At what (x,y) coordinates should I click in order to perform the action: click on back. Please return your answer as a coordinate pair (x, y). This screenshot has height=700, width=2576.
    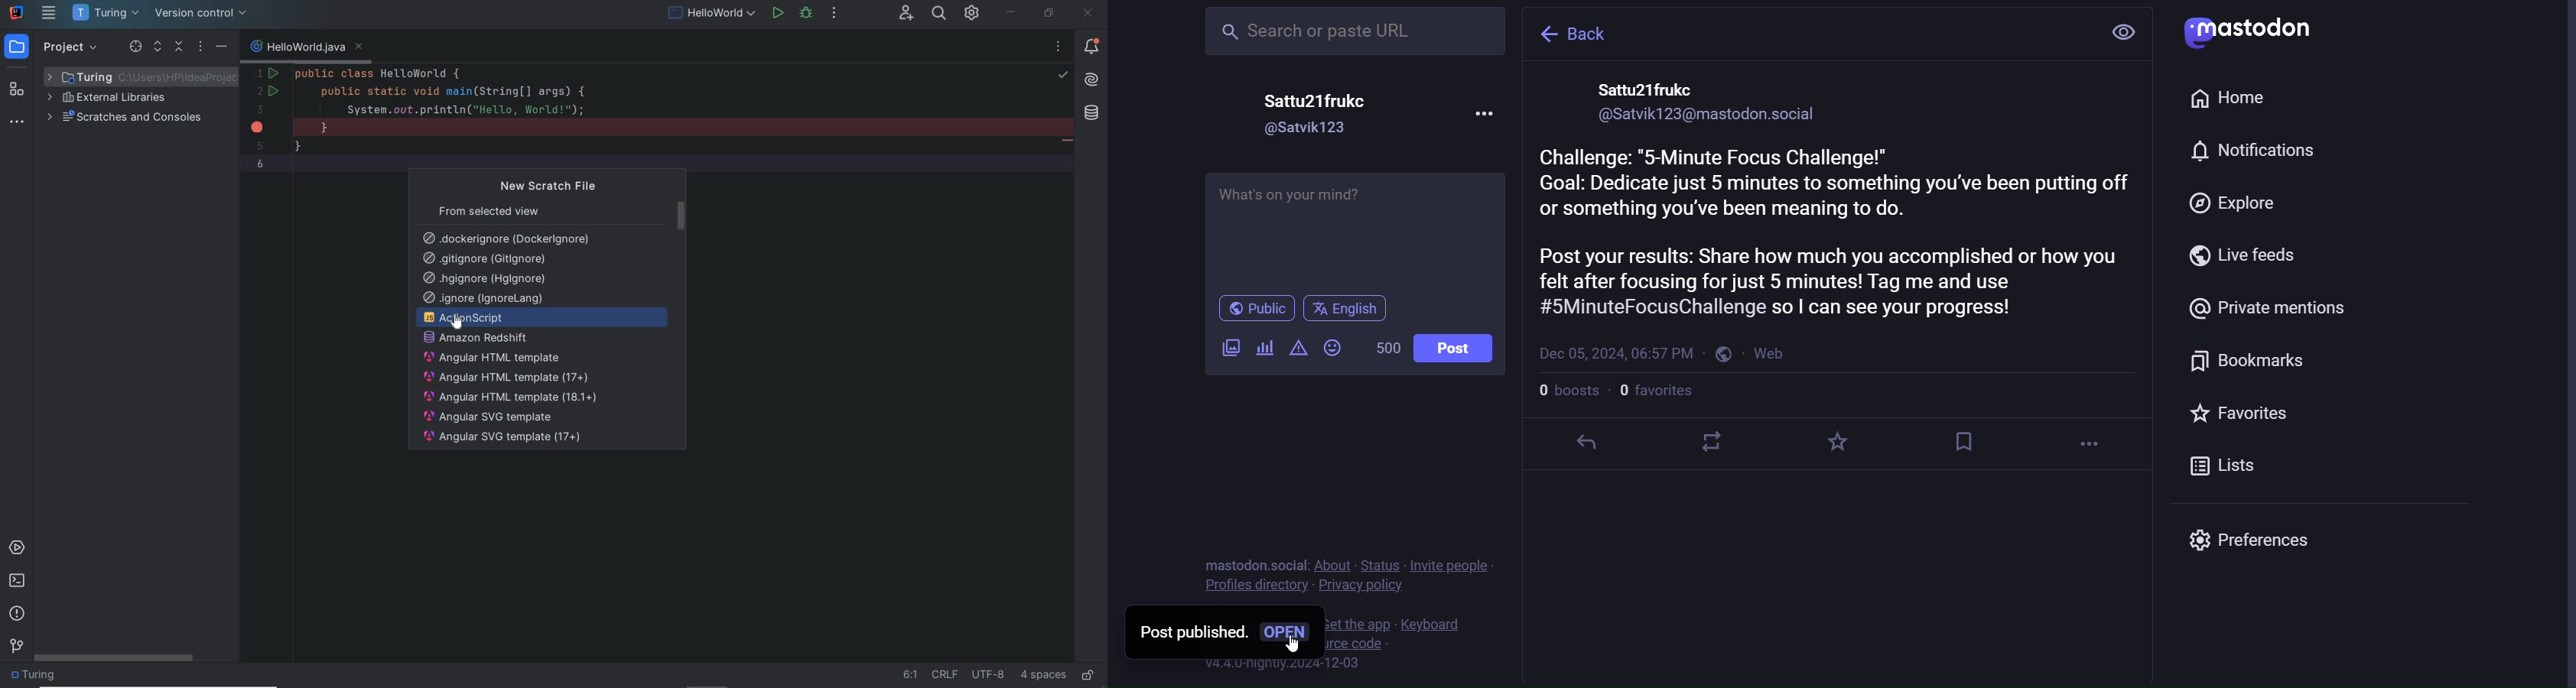
    Looking at the image, I should click on (1570, 31).